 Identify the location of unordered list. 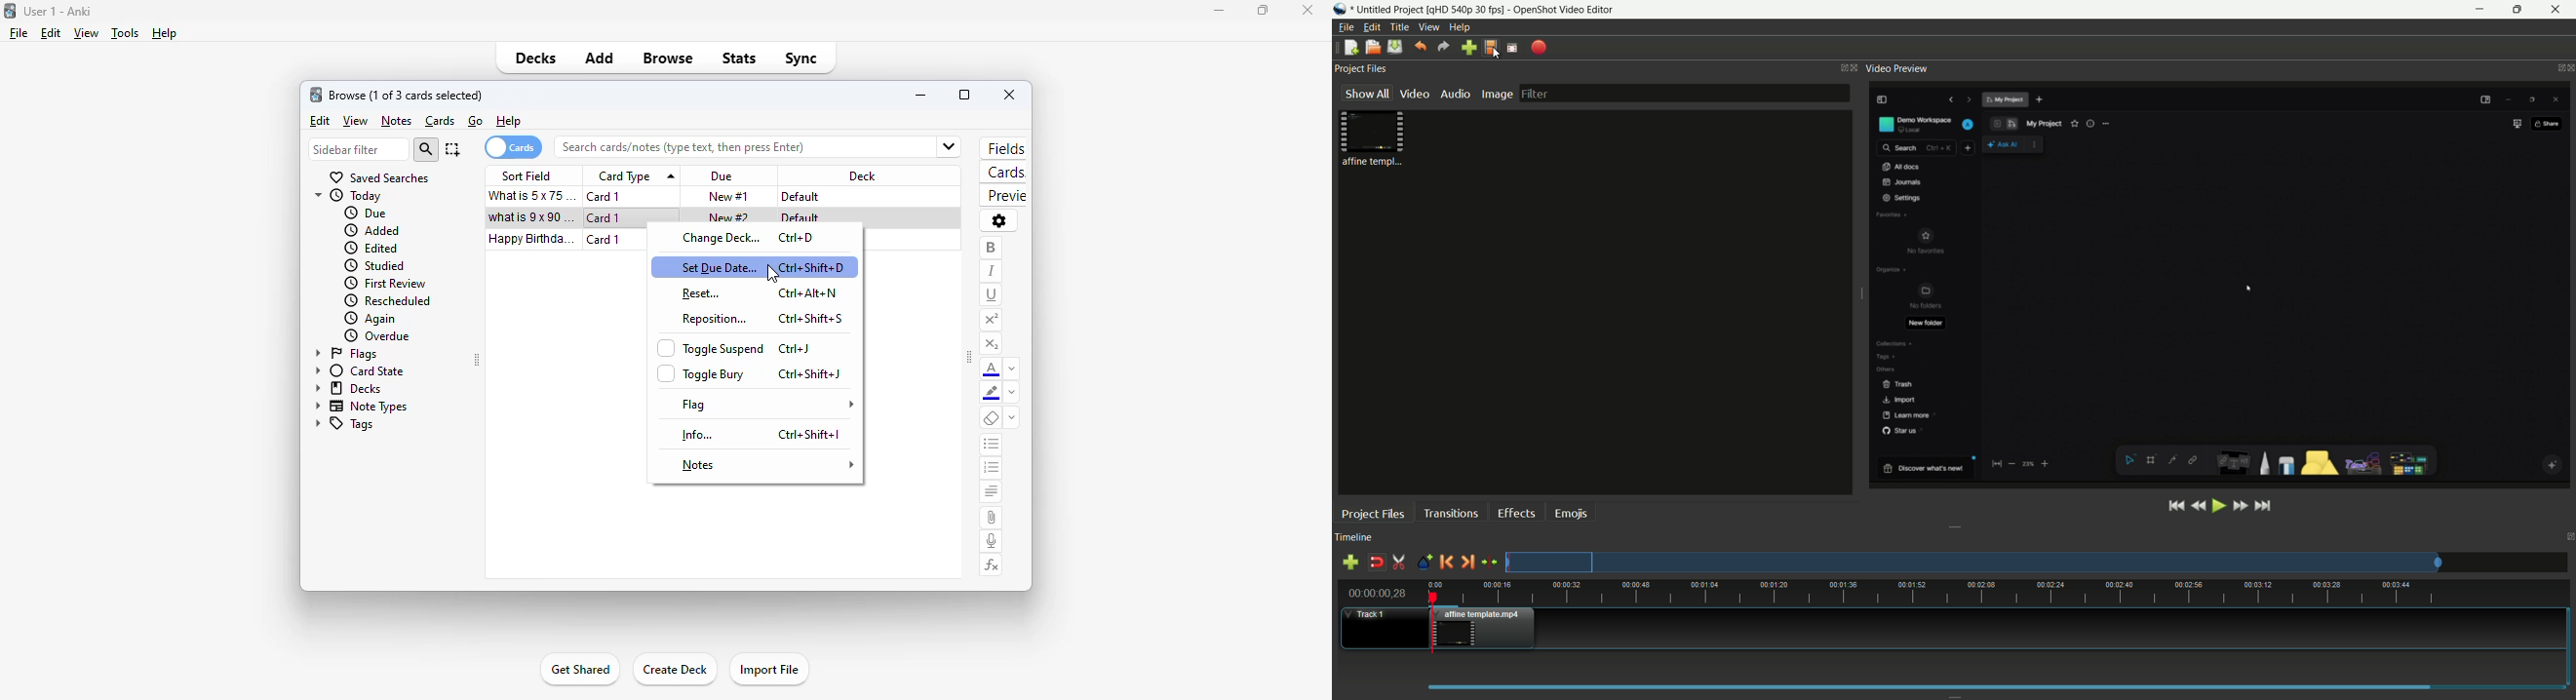
(993, 444).